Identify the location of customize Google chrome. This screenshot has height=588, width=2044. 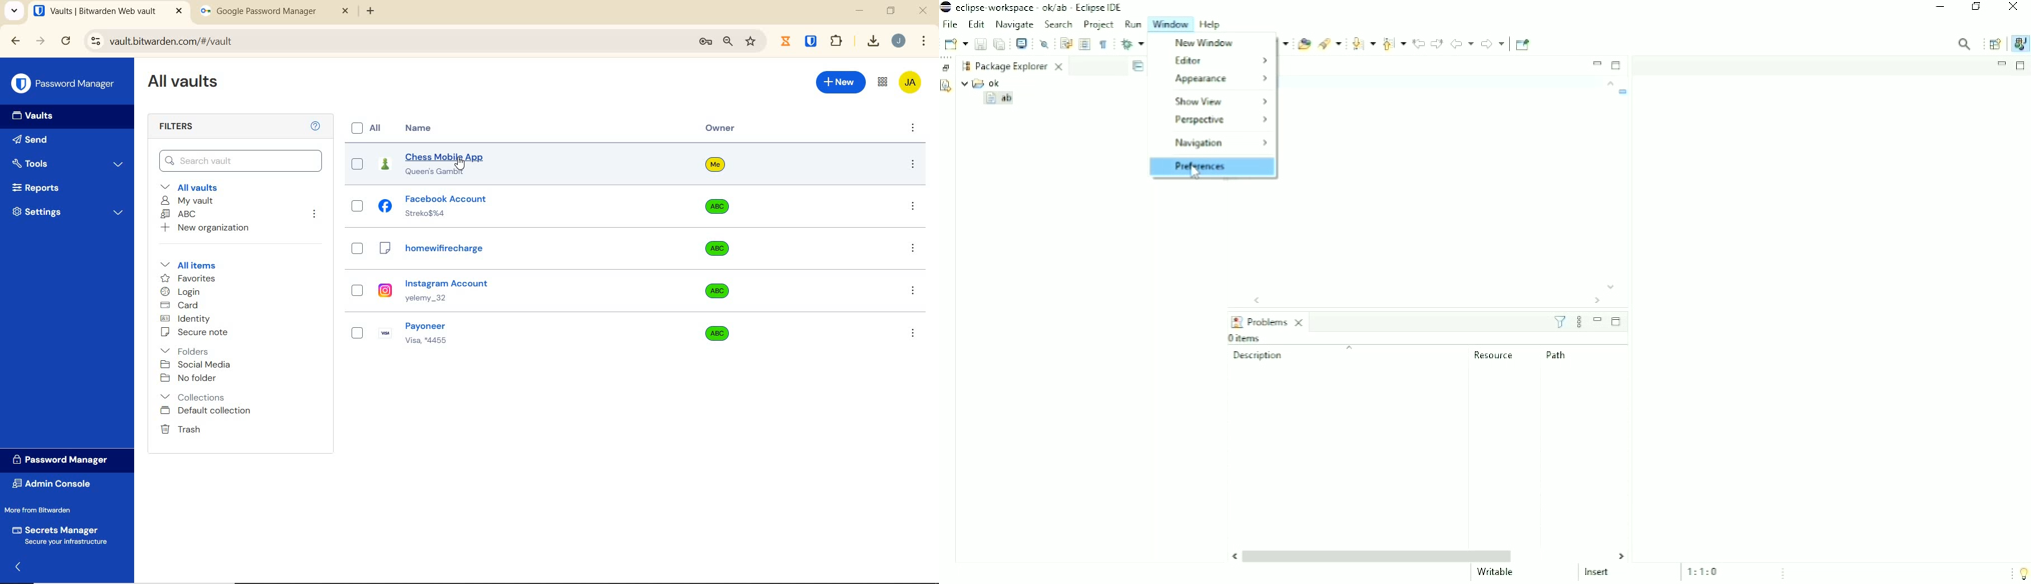
(925, 41).